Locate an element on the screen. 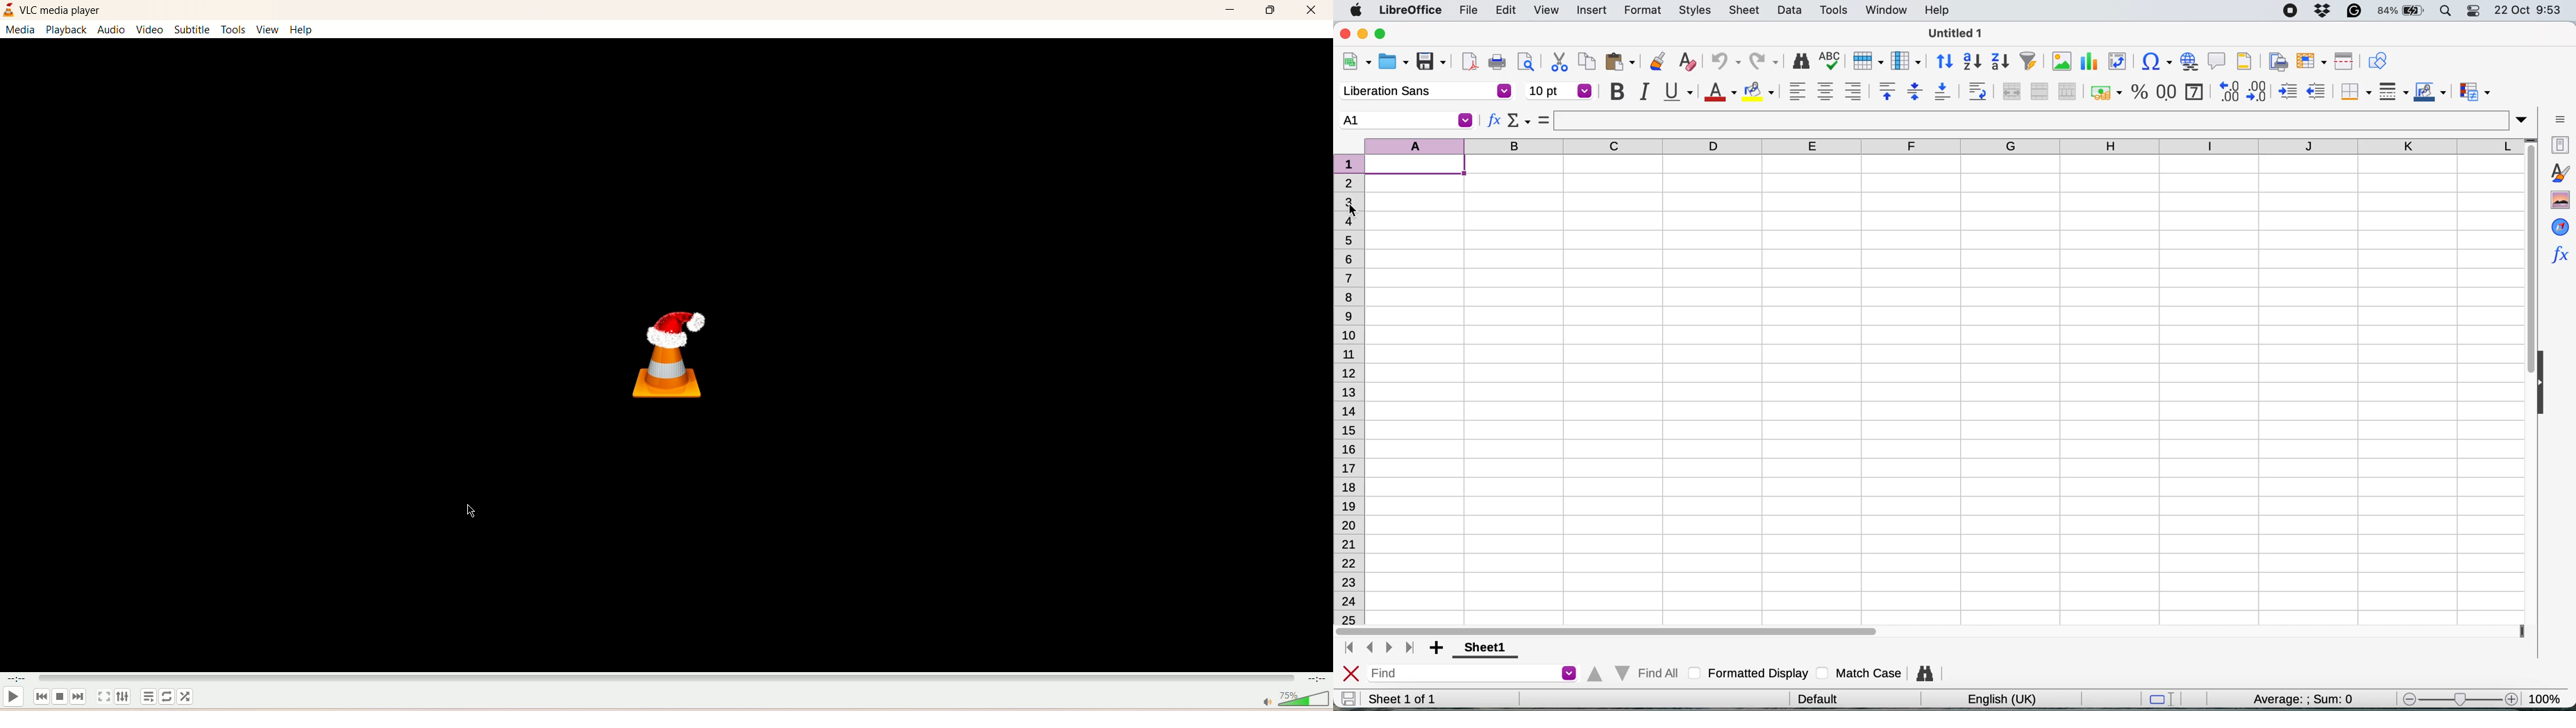 The height and width of the screenshot is (728, 2576). spotlight search is located at coordinates (2447, 11).